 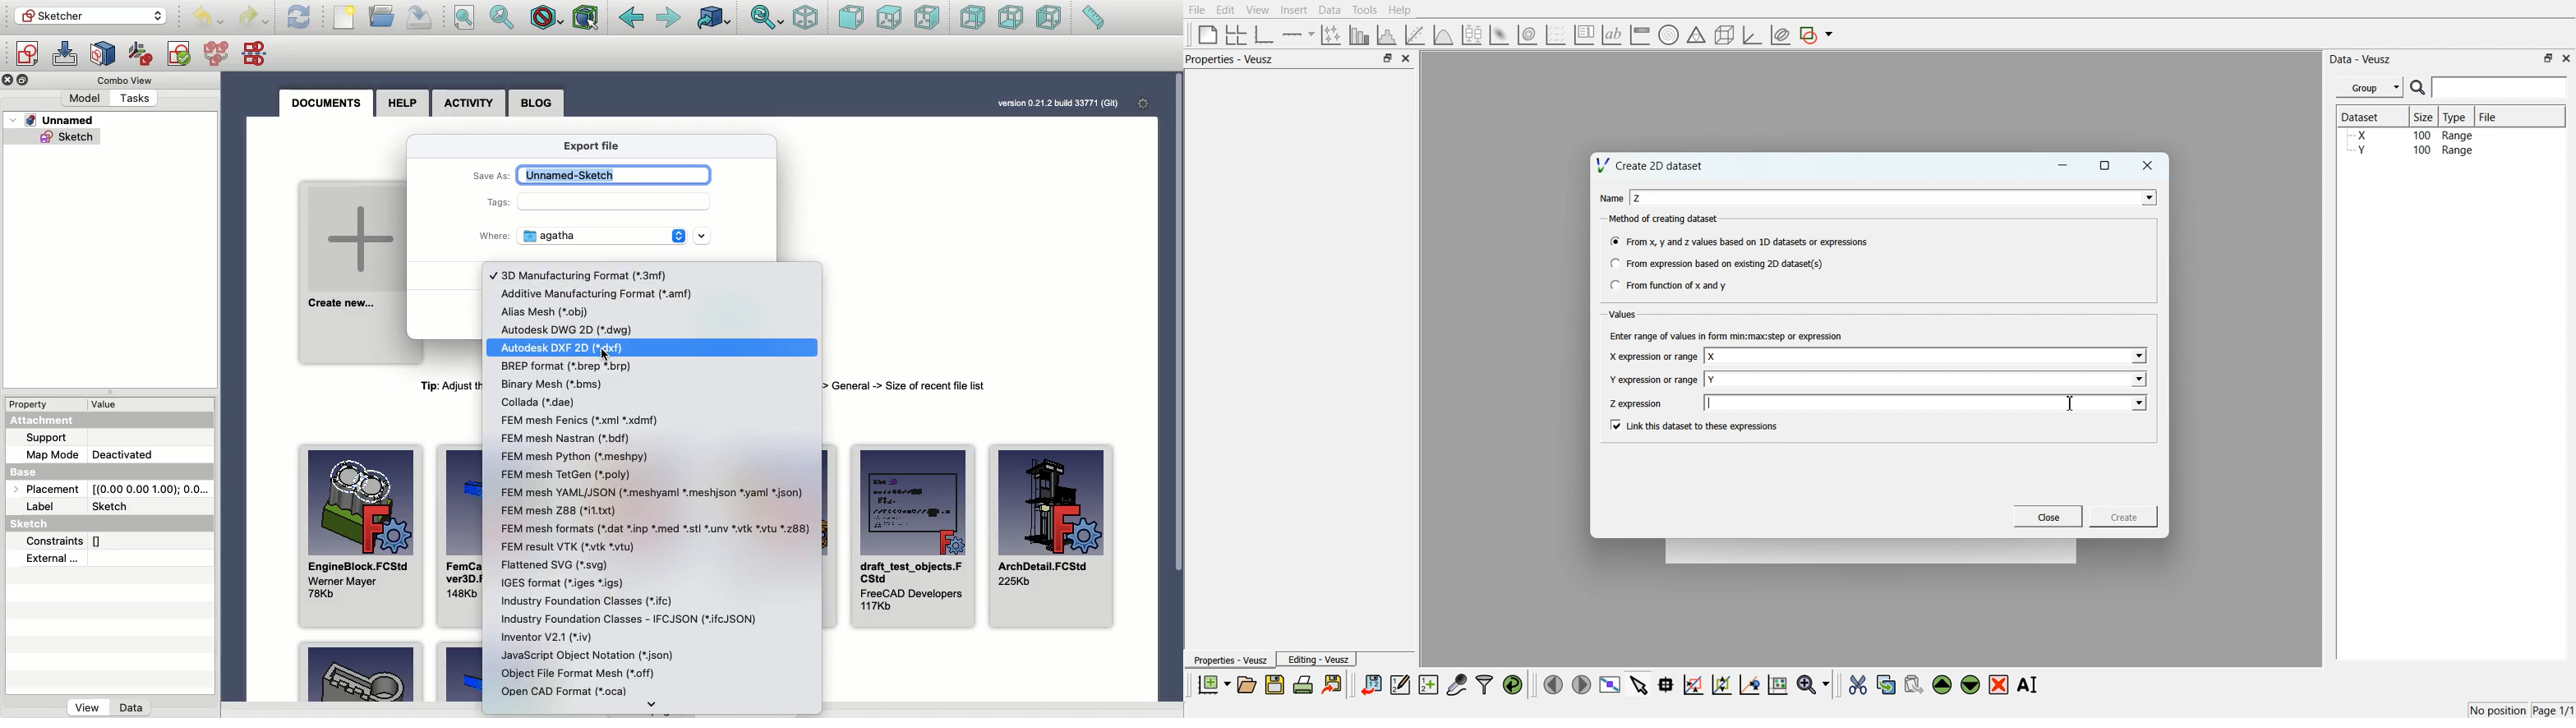 I want to click on Print the document, so click(x=1302, y=684).